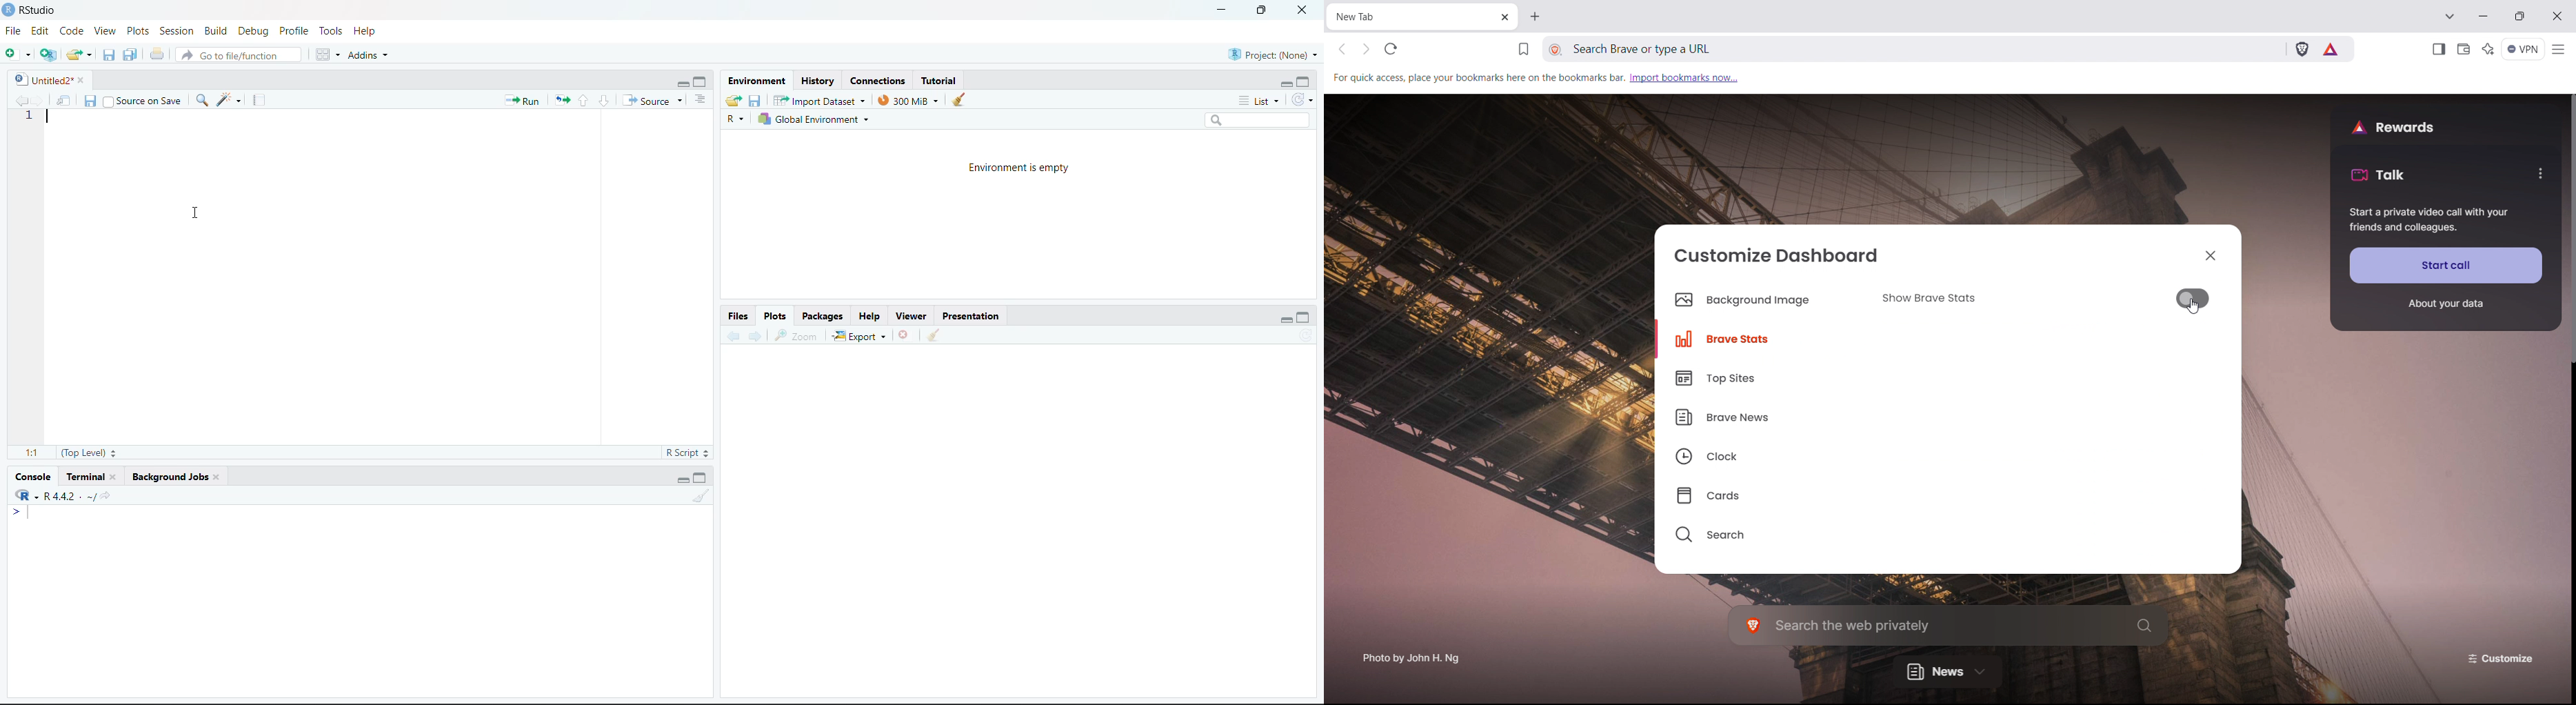 The width and height of the screenshot is (2576, 728). What do you see at coordinates (822, 316) in the screenshot?
I see `Packages` at bounding box center [822, 316].